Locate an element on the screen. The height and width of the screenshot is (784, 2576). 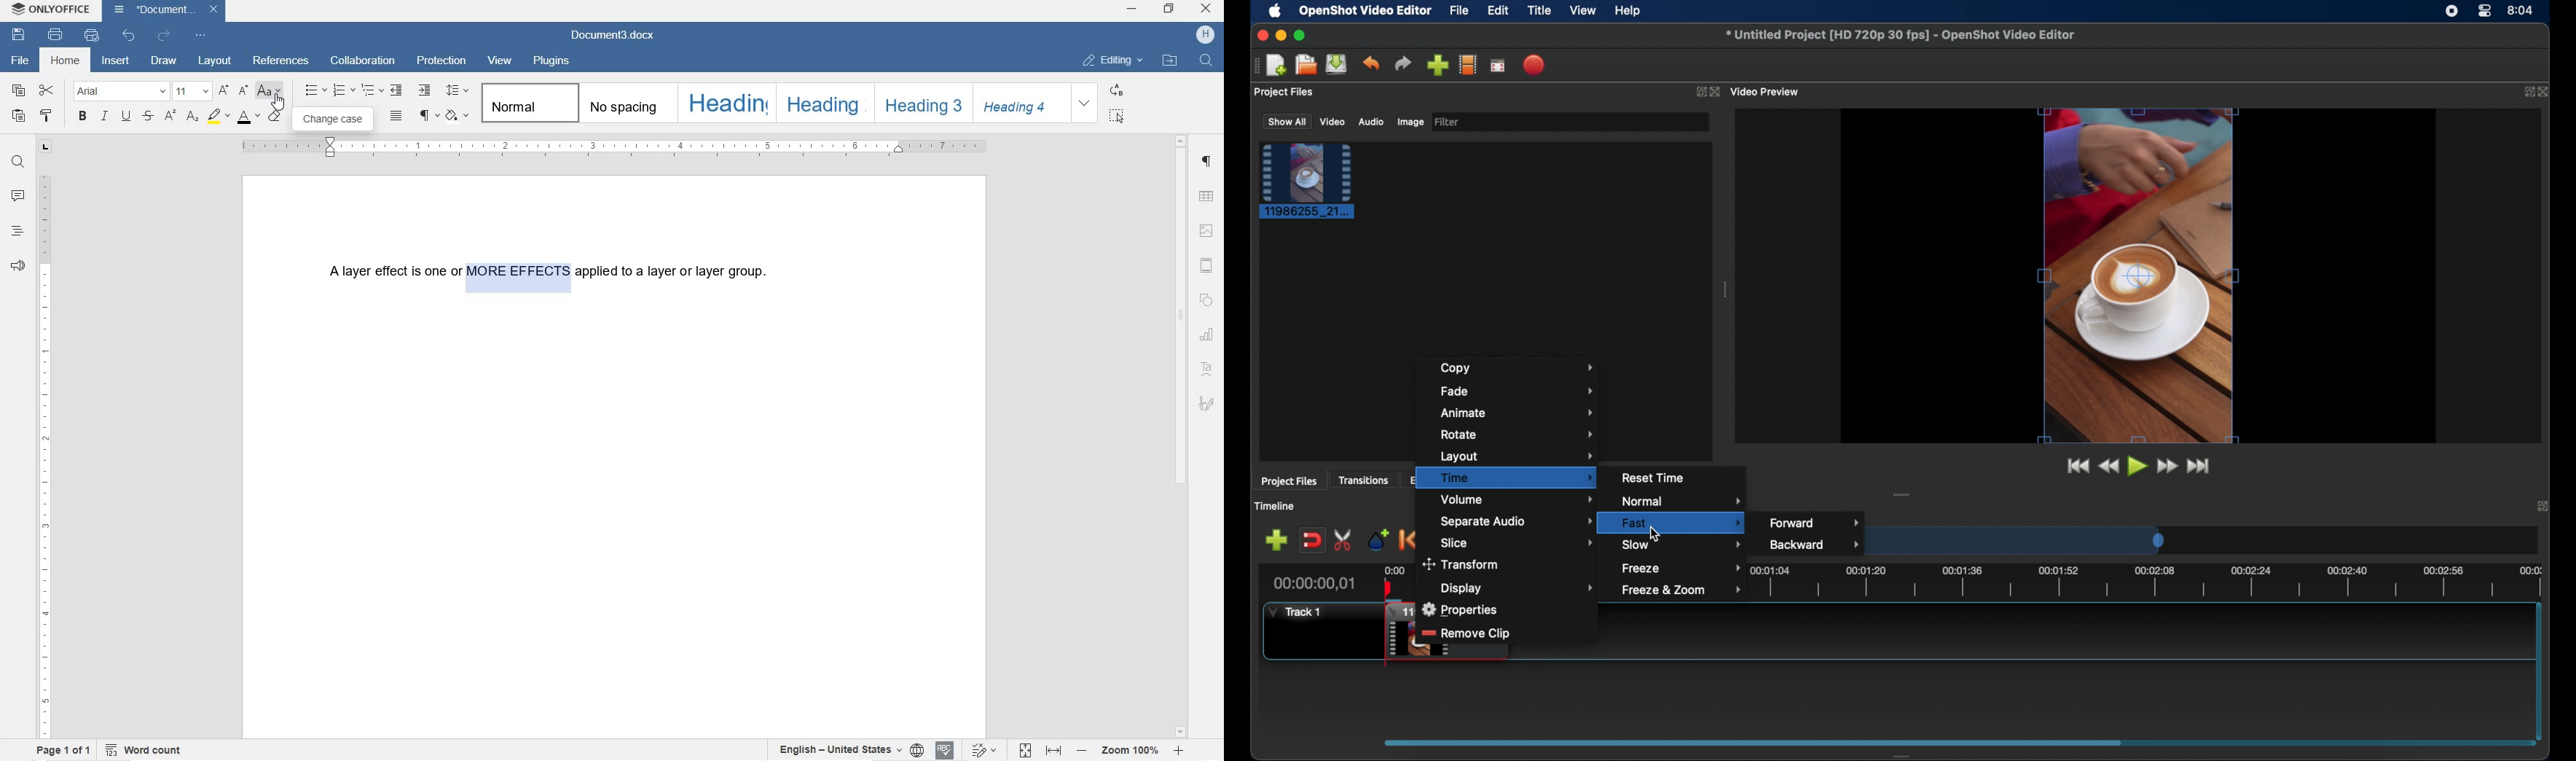
enable razor is located at coordinates (1344, 540).